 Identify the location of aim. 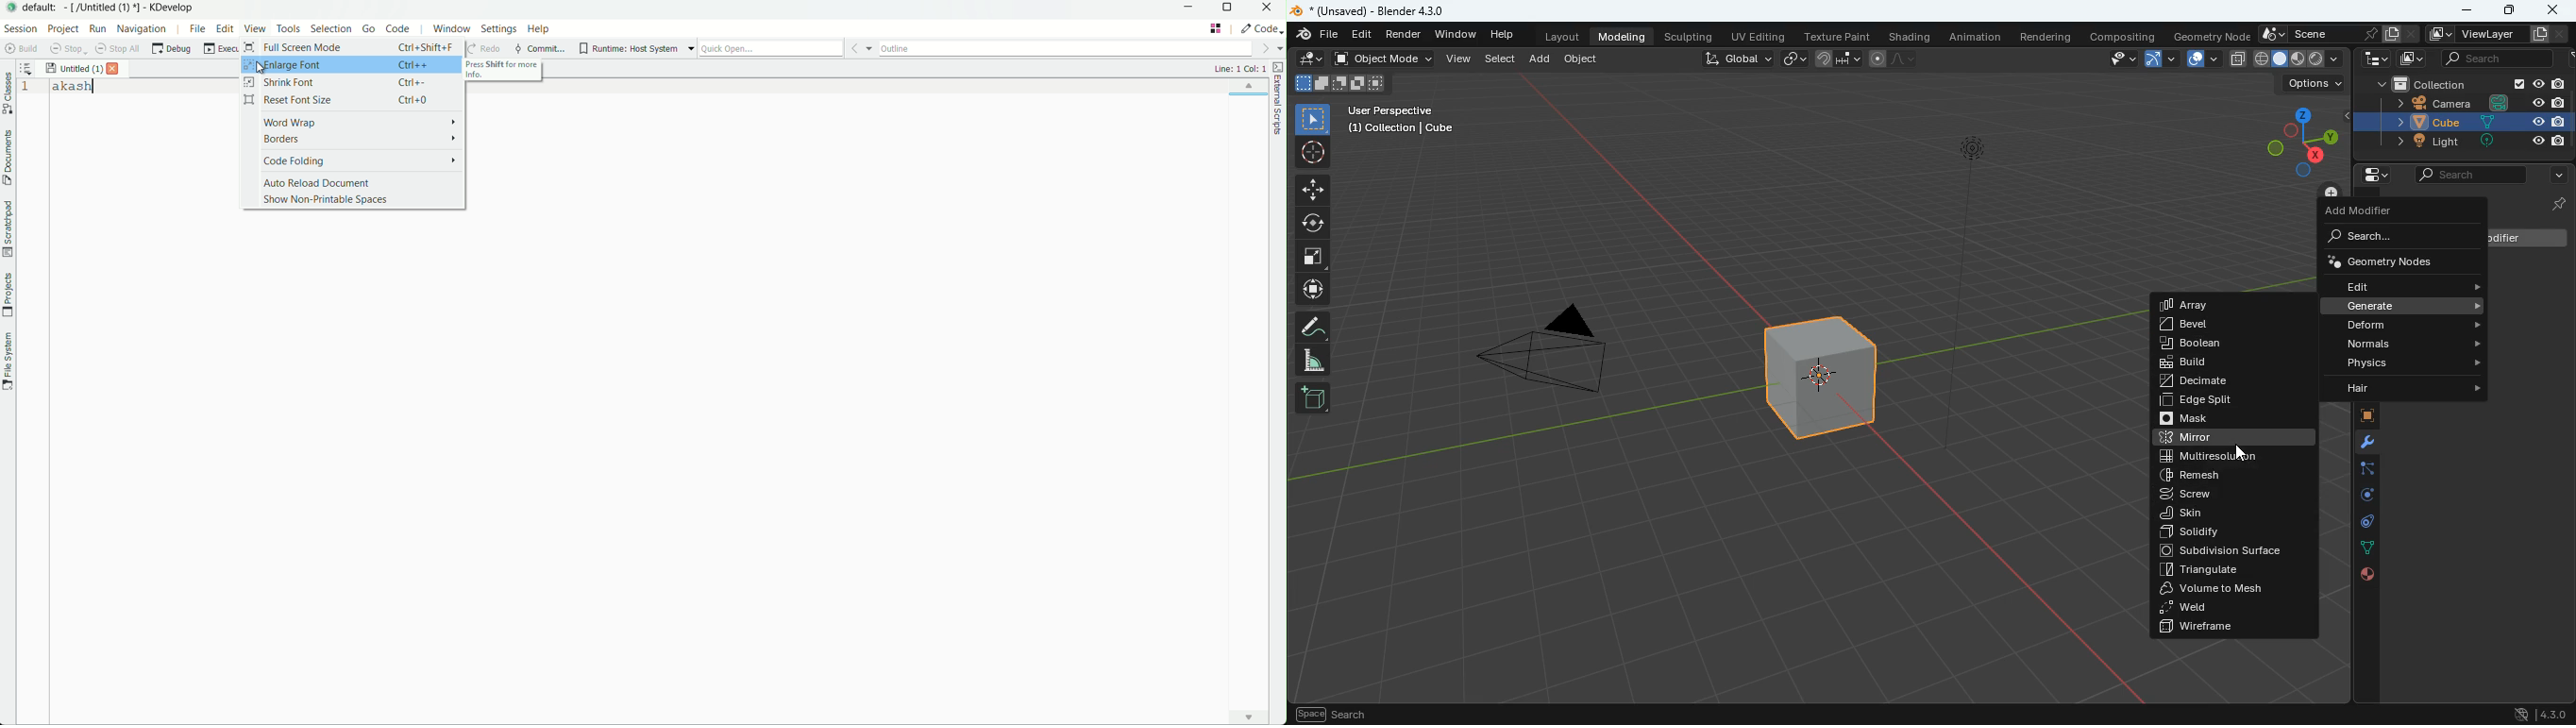
(1314, 153).